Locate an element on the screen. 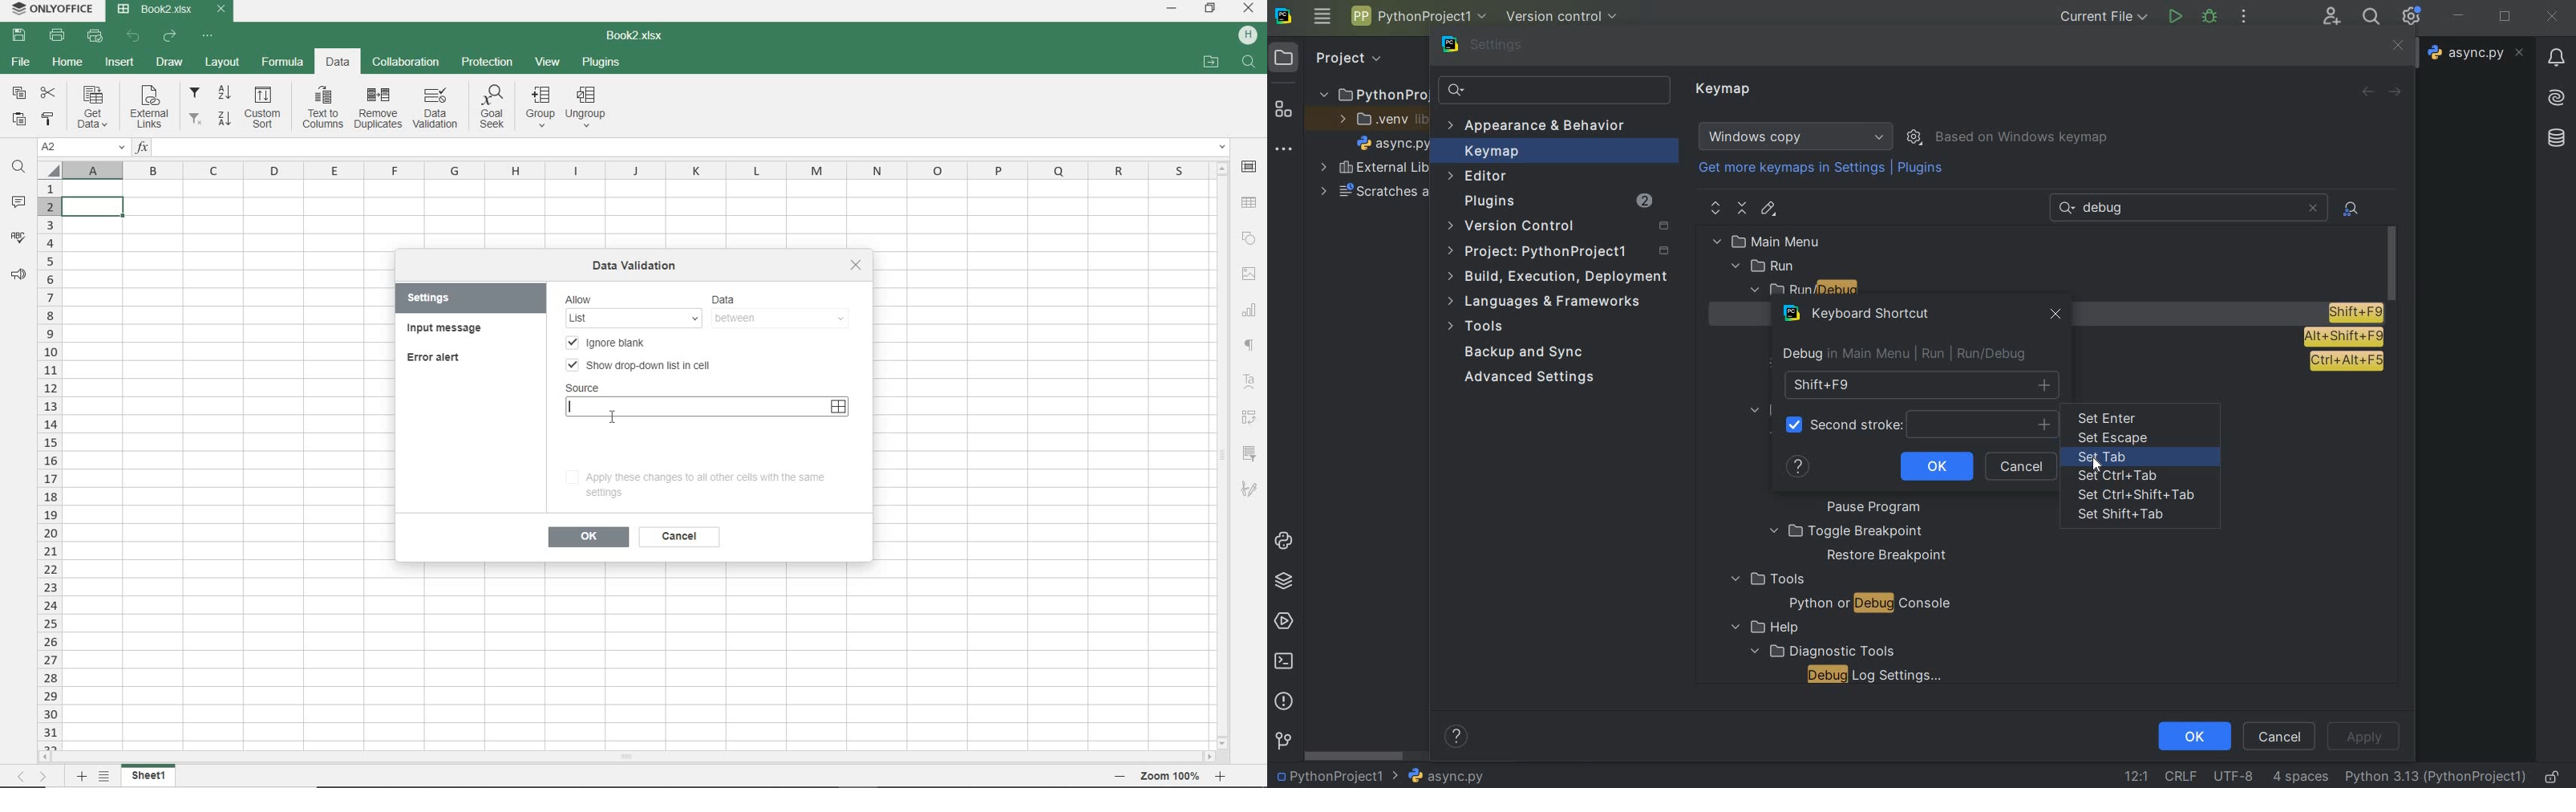  input message is located at coordinates (445, 328).